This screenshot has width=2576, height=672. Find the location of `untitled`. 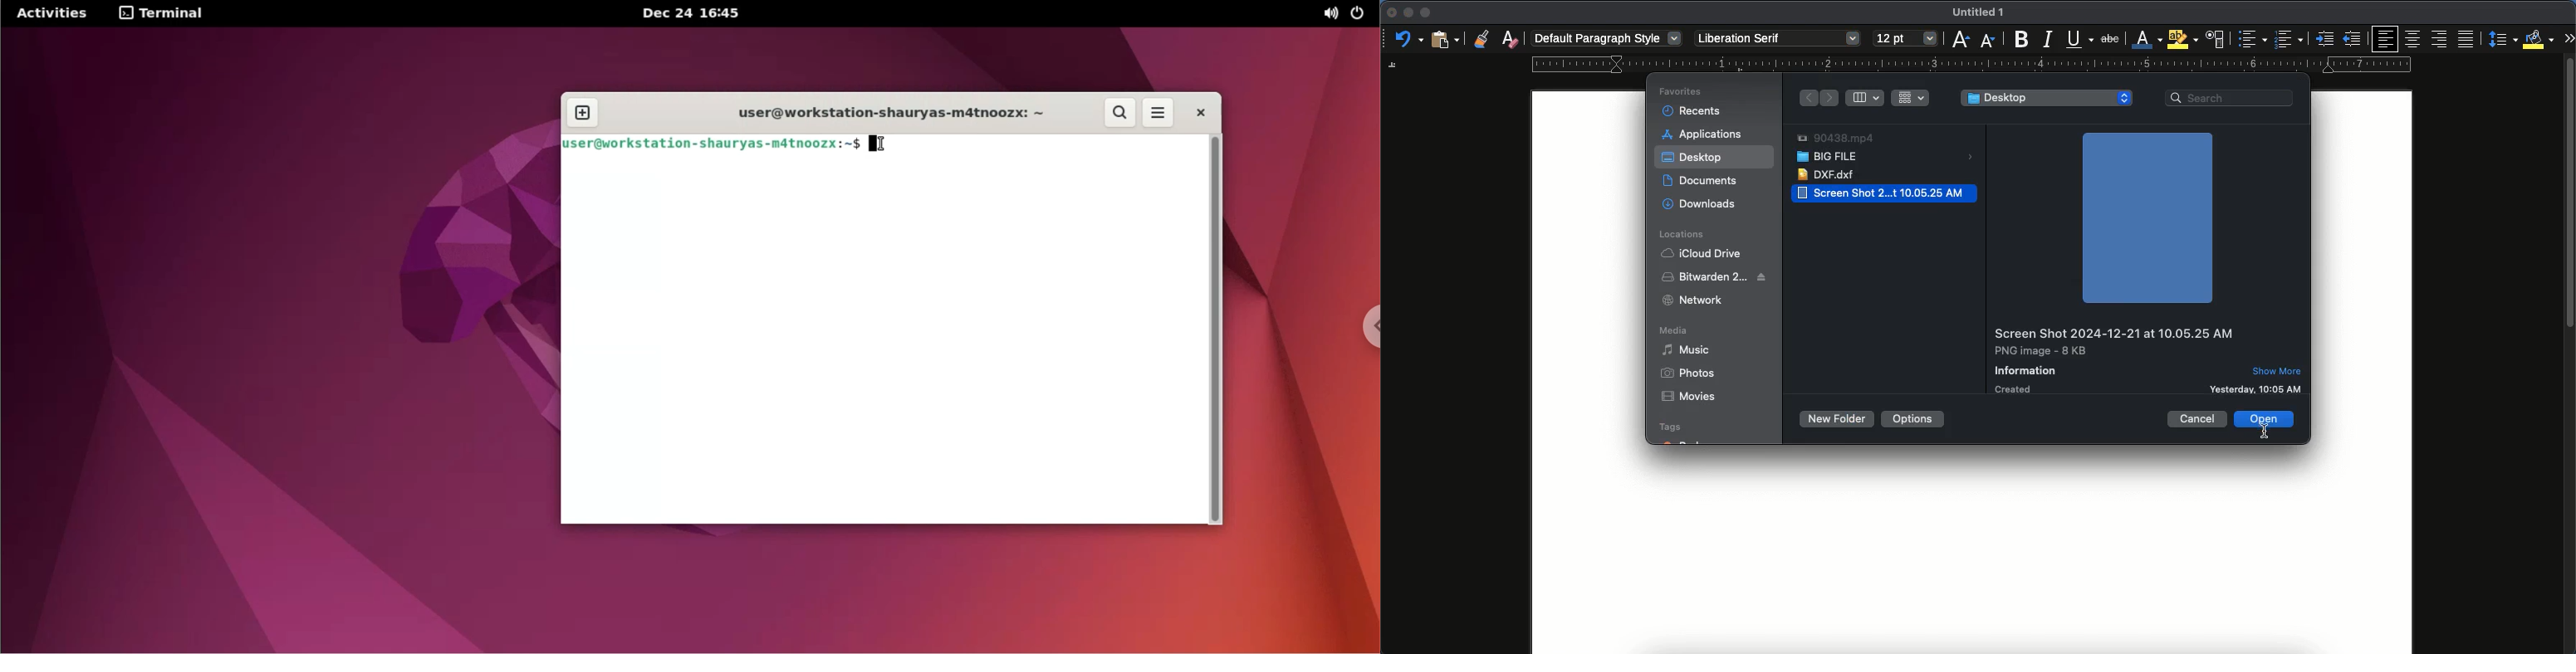

untitled is located at coordinates (1975, 13).